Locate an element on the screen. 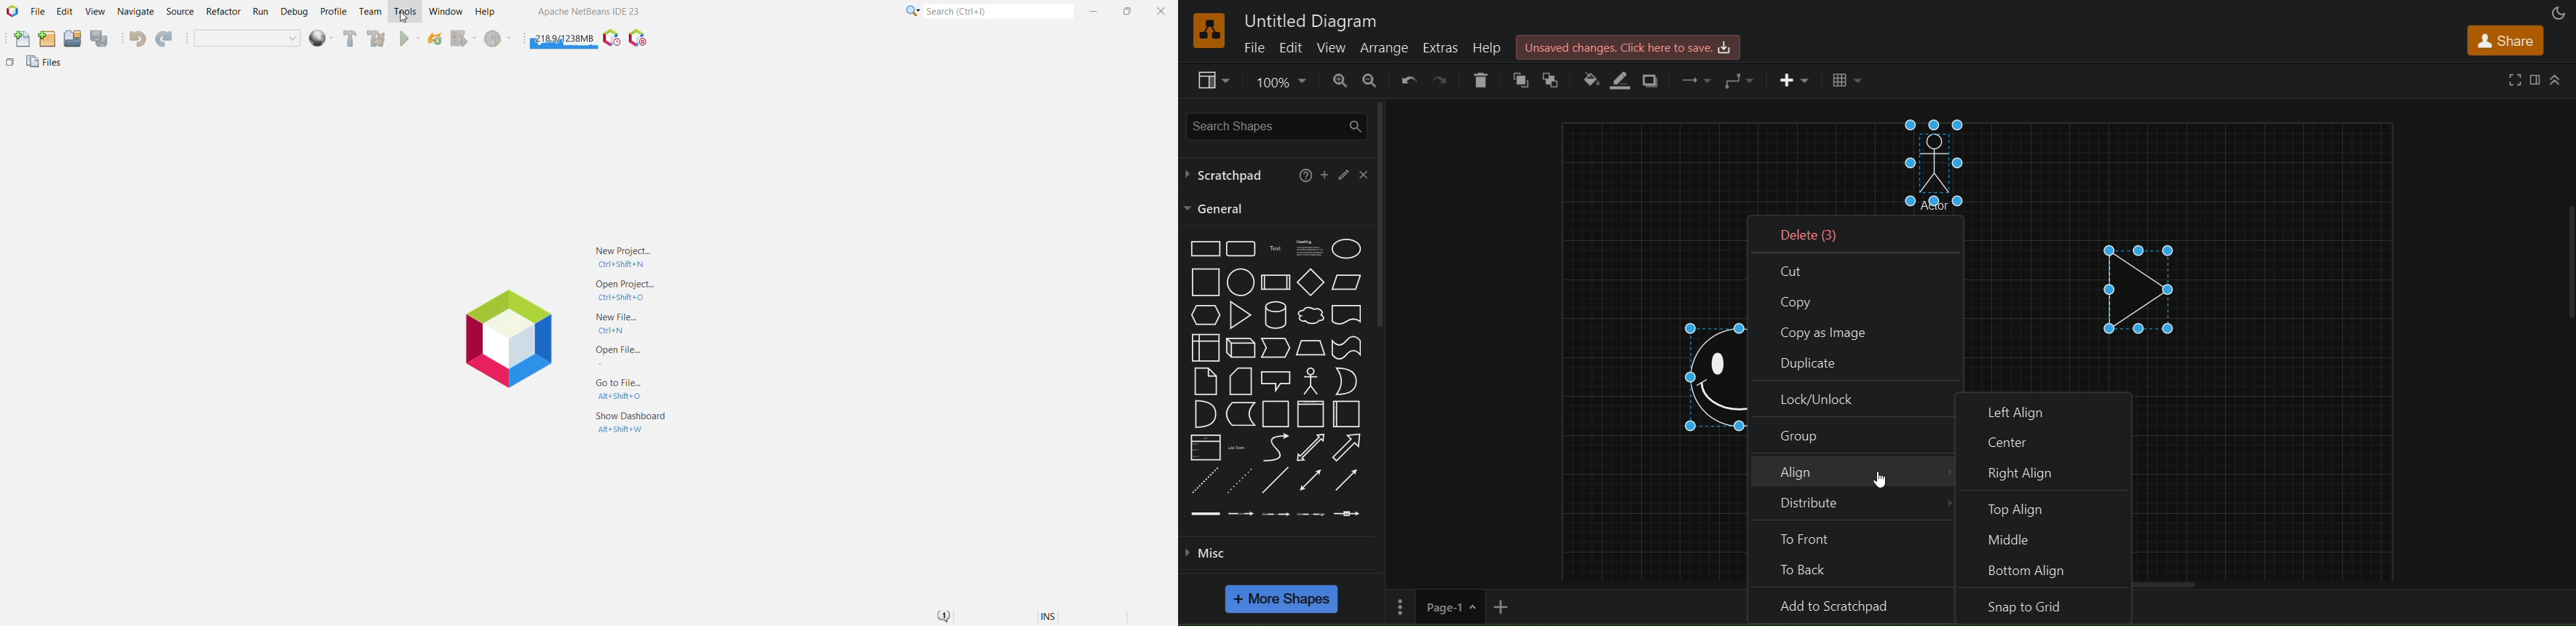 The width and height of the screenshot is (2576, 644). view is located at coordinates (1212, 79).